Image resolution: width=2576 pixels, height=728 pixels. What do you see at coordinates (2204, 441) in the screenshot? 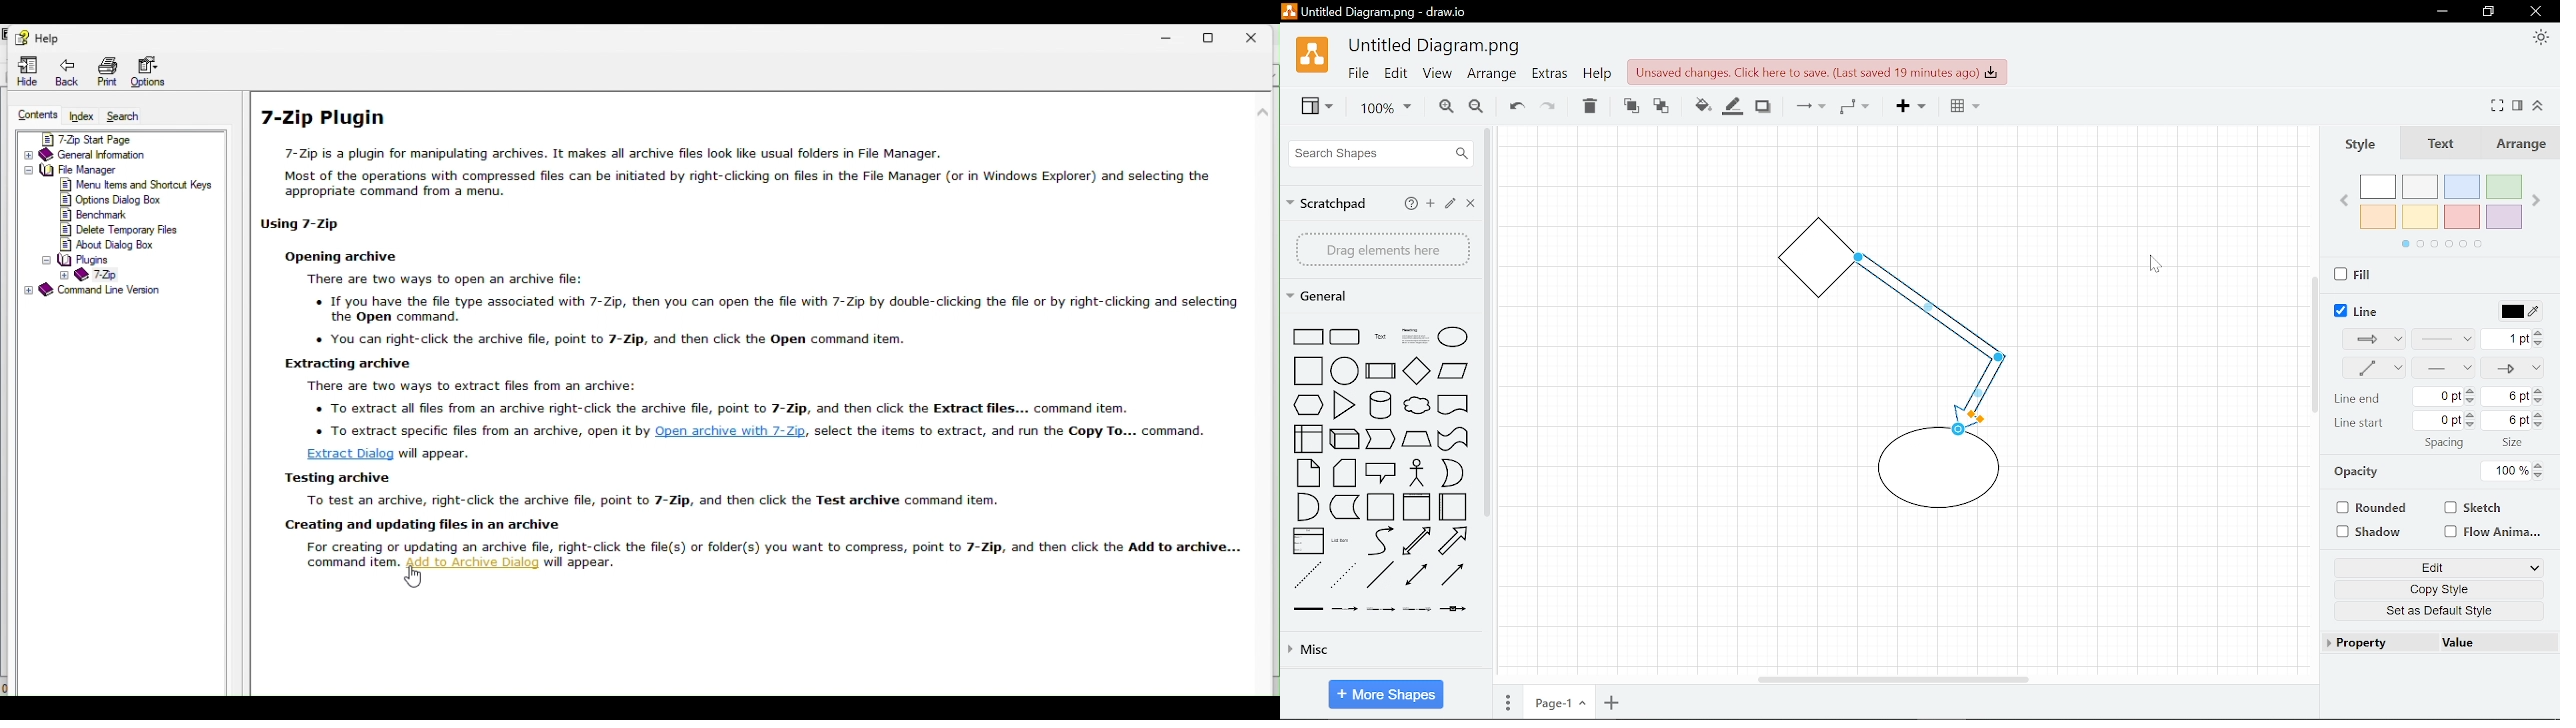
I see `size` at bounding box center [2204, 441].